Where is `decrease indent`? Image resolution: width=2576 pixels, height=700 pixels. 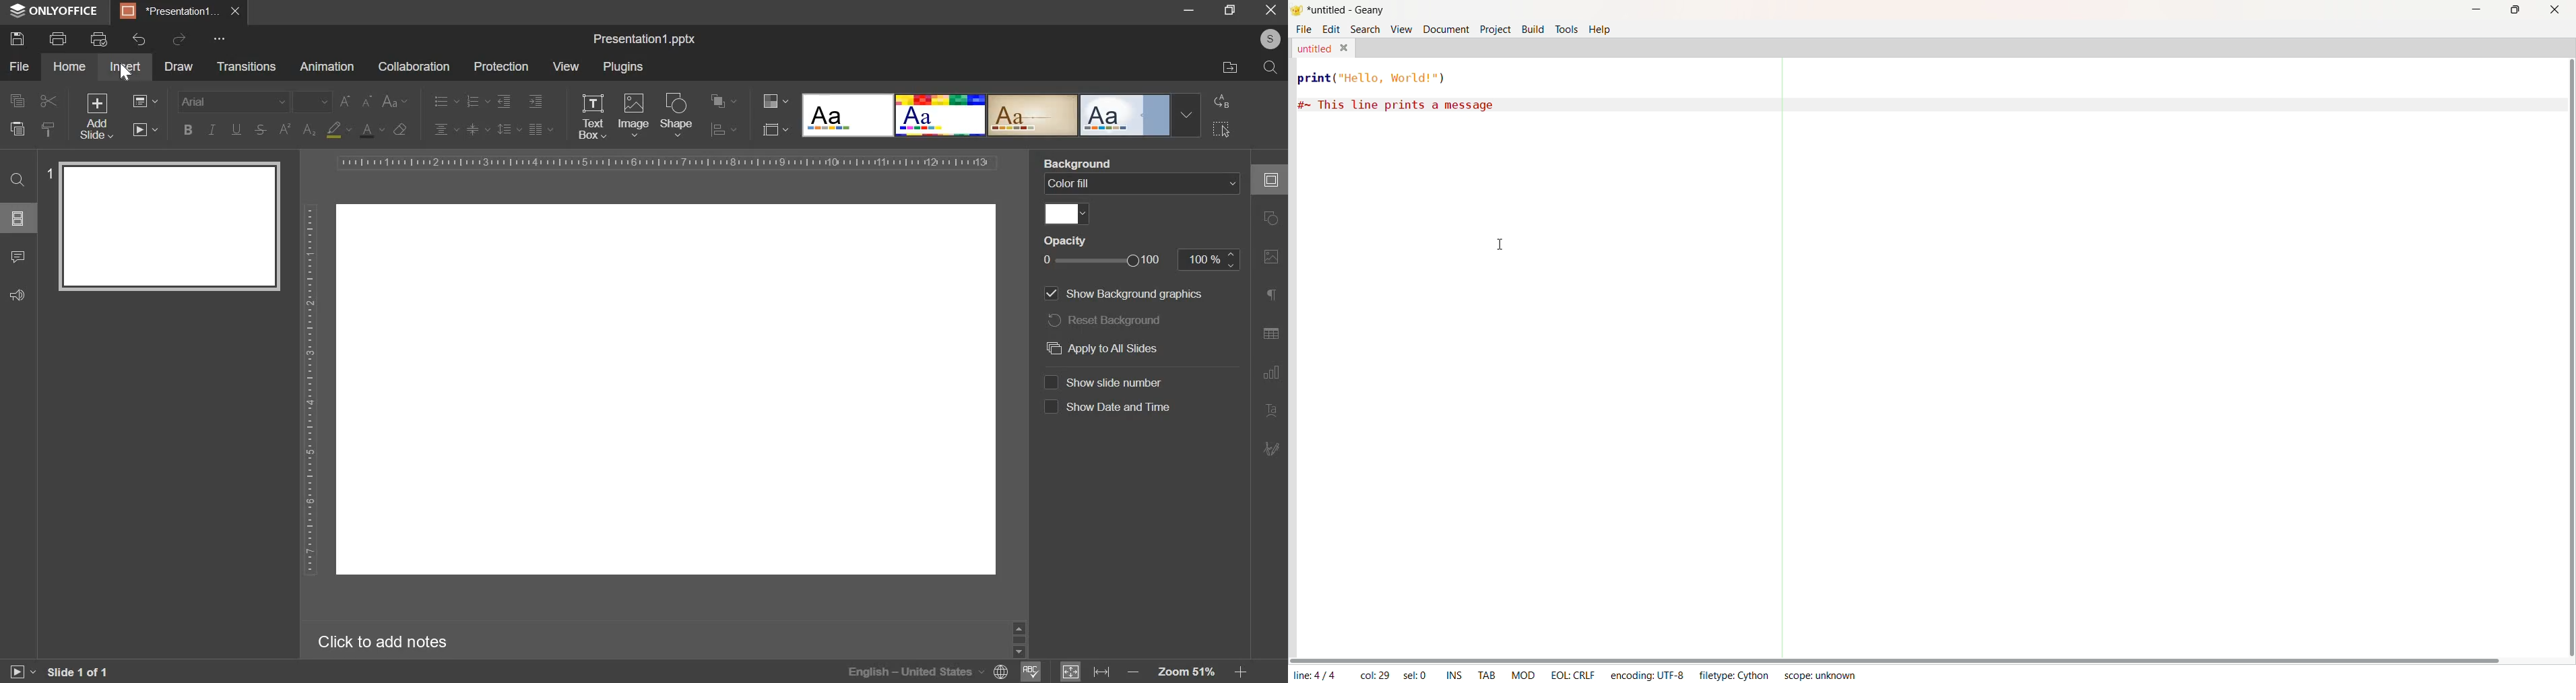 decrease indent is located at coordinates (504, 102).